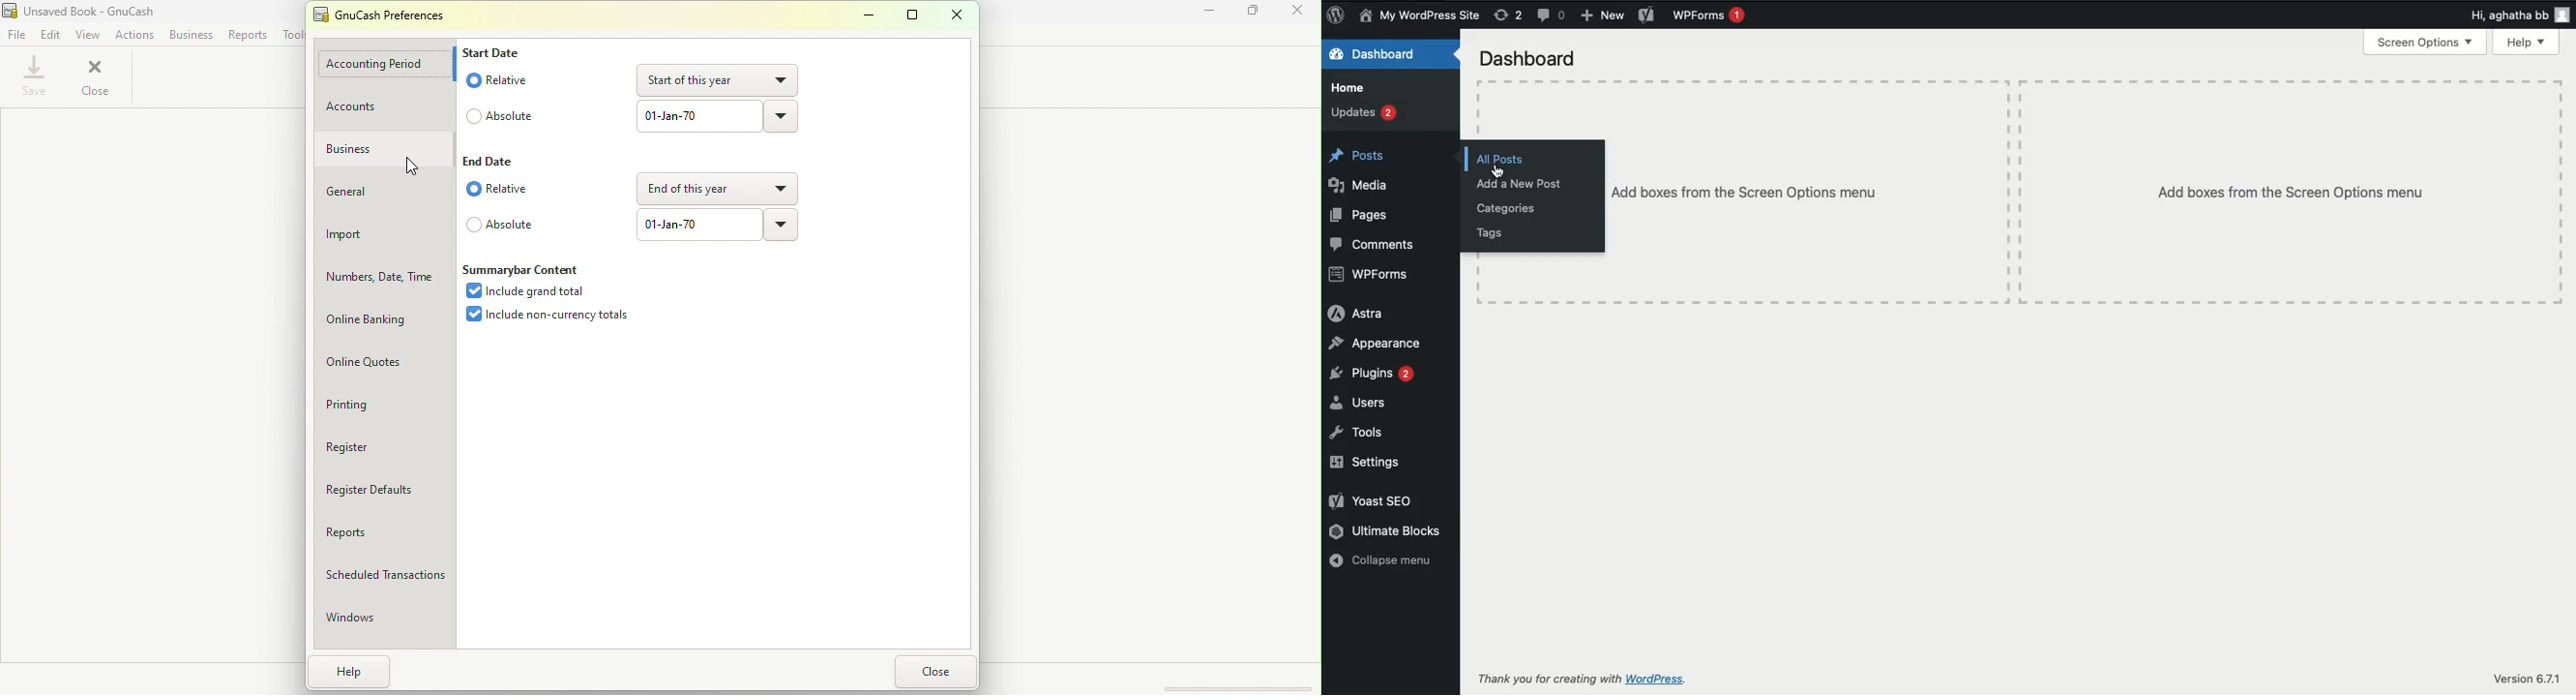 Image resolution: width=2576 pixels, height=700 pixels. I want to click on Close, so click(1301, 14).